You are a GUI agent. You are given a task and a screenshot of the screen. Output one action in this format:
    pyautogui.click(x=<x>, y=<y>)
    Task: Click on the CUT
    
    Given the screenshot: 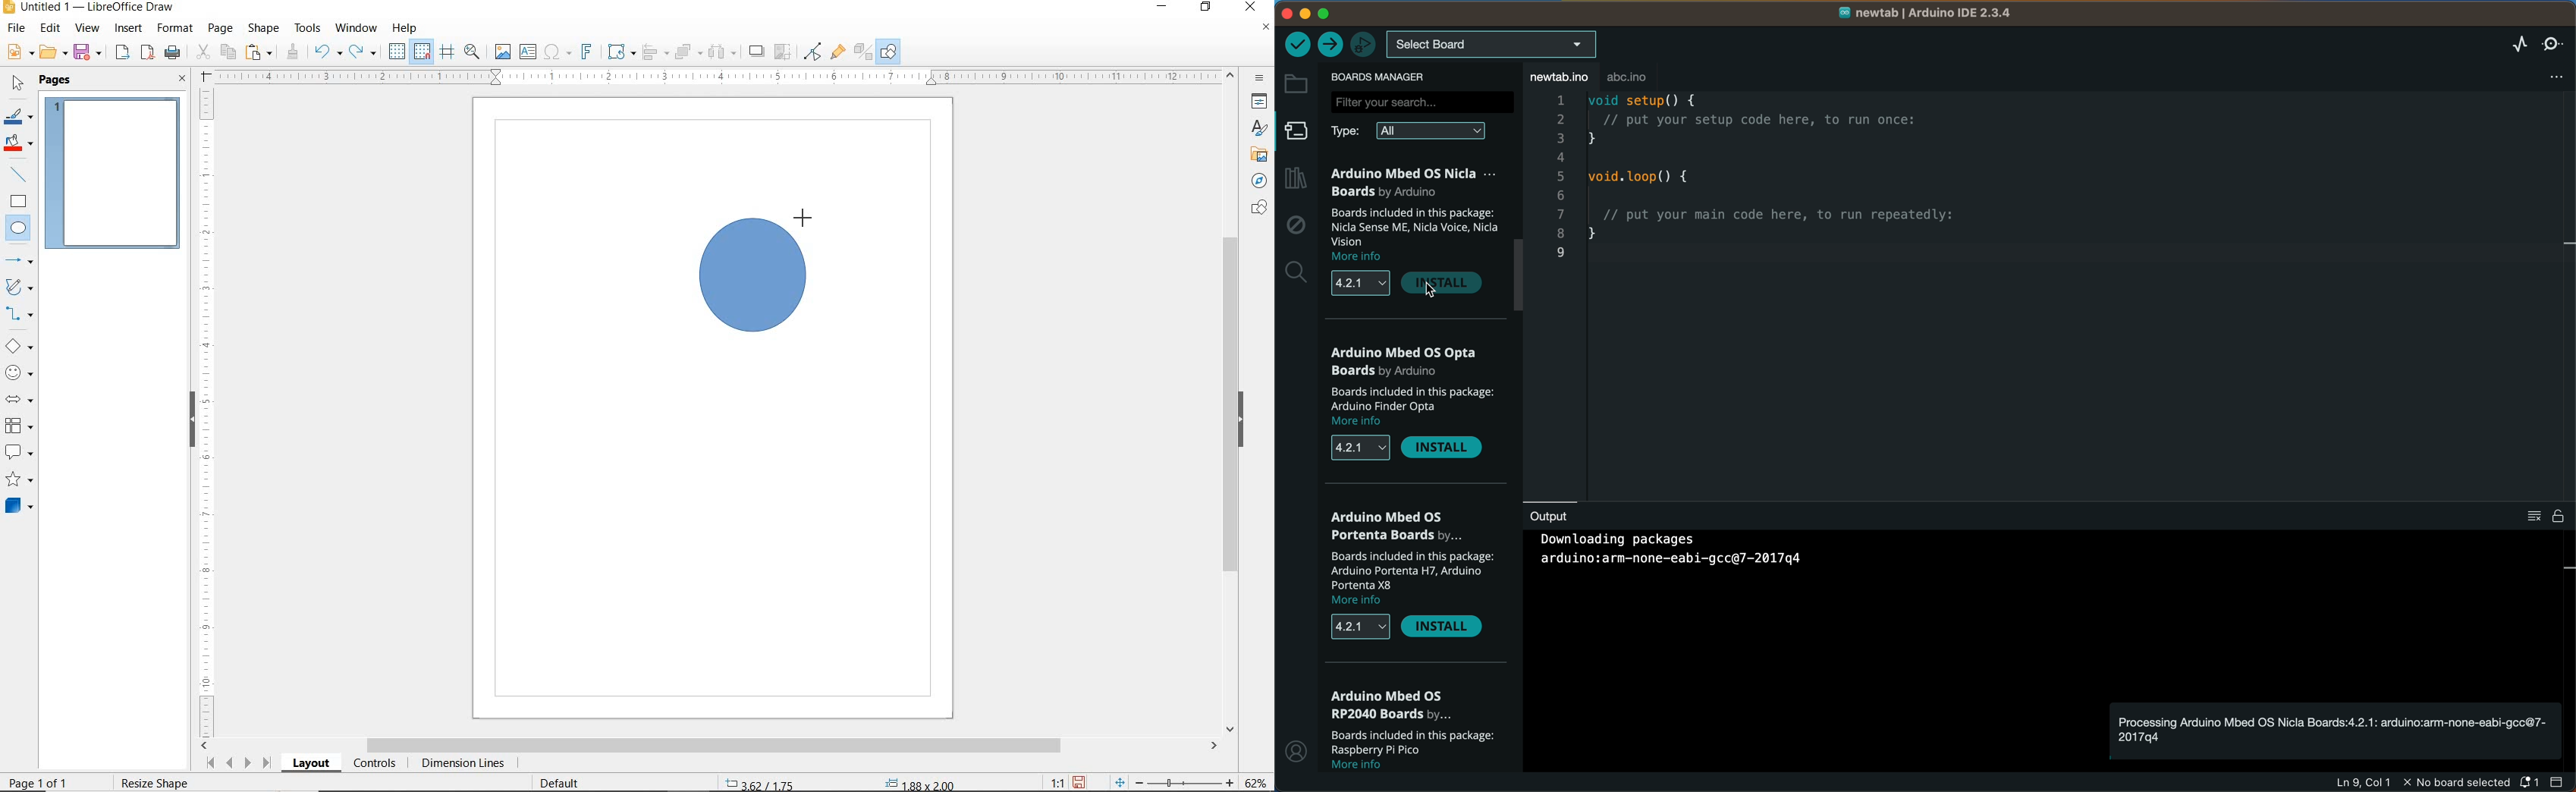 What is the action you would take?
    pyautogui.click(x=203, y=52)
    